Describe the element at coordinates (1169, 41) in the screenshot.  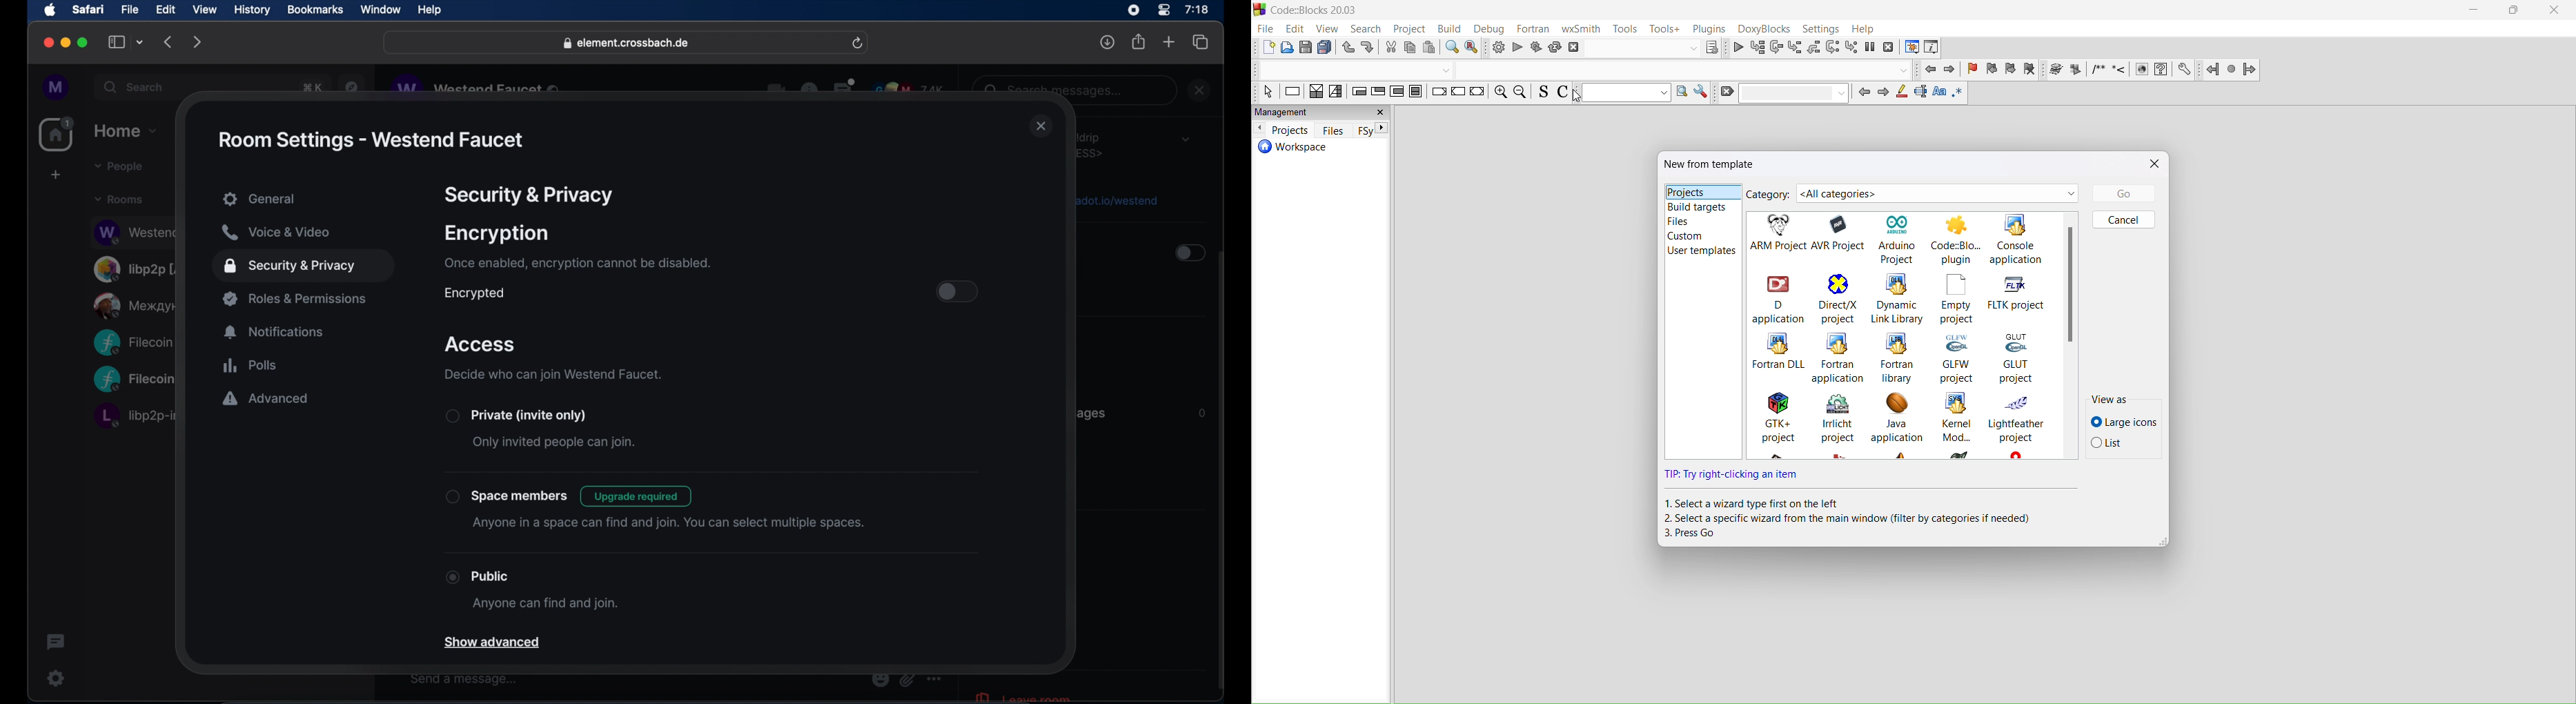
I see `new tab` at that location.